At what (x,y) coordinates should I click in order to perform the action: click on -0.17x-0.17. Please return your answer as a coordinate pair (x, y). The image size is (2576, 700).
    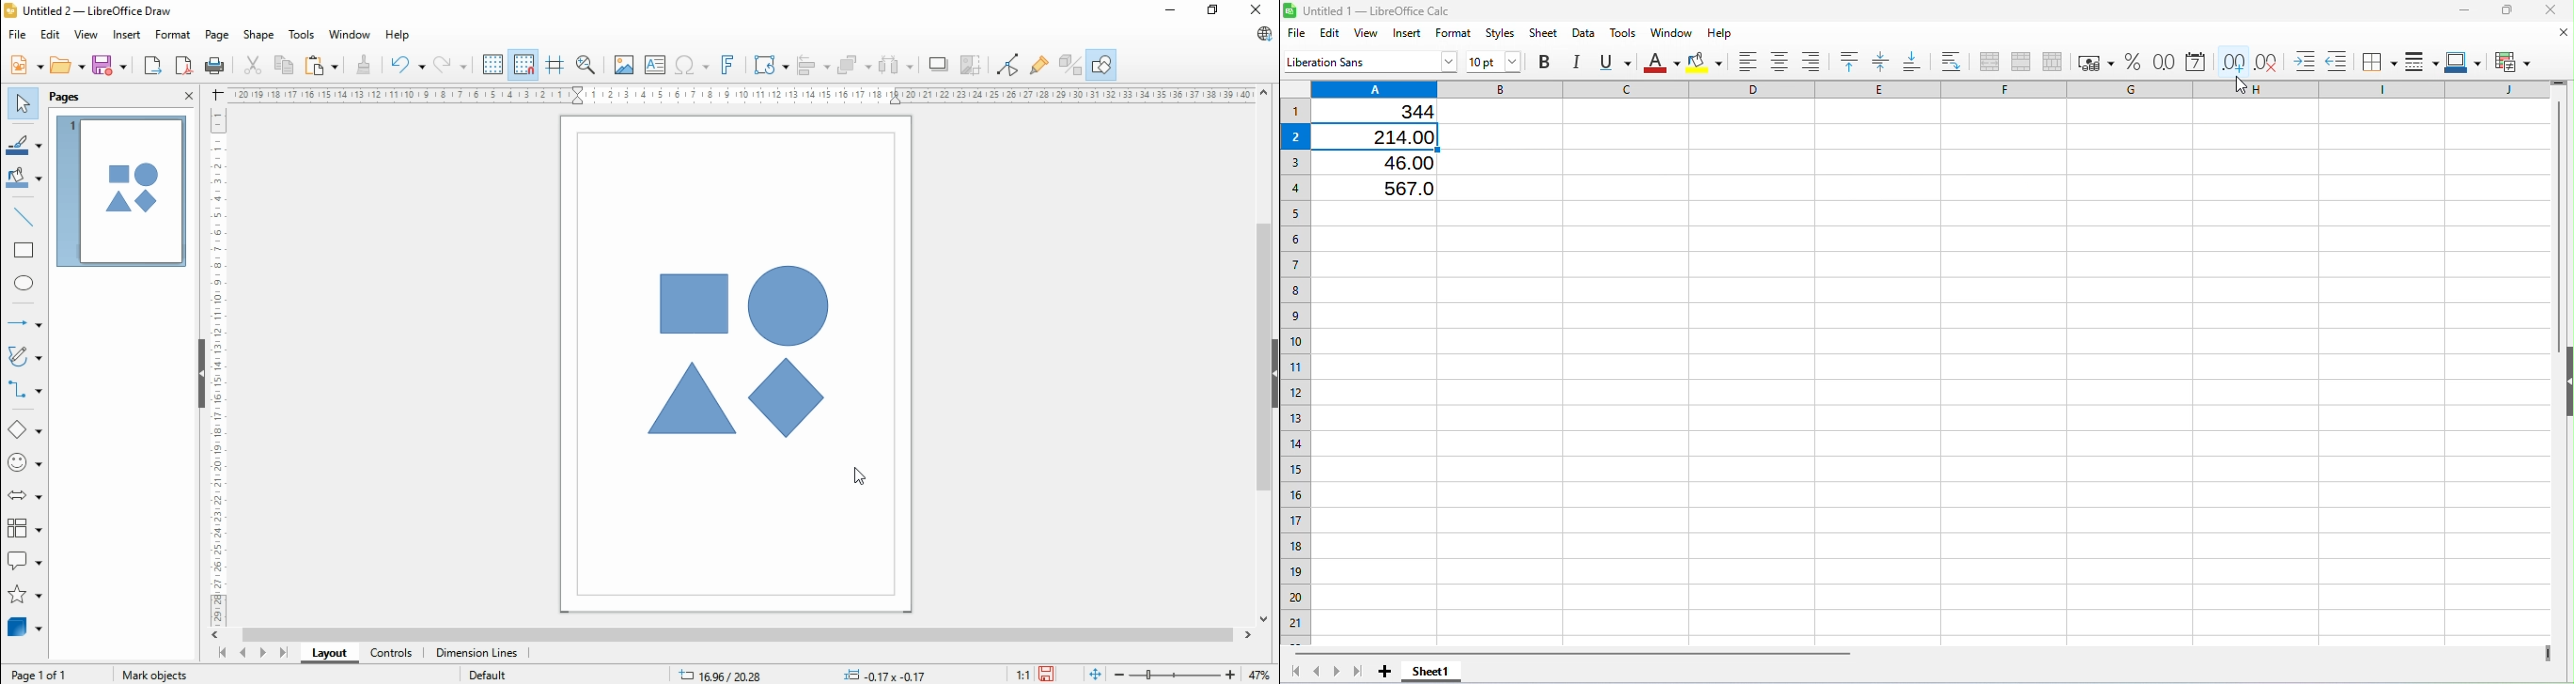
    Looking at the image, I should click on (883, 675).